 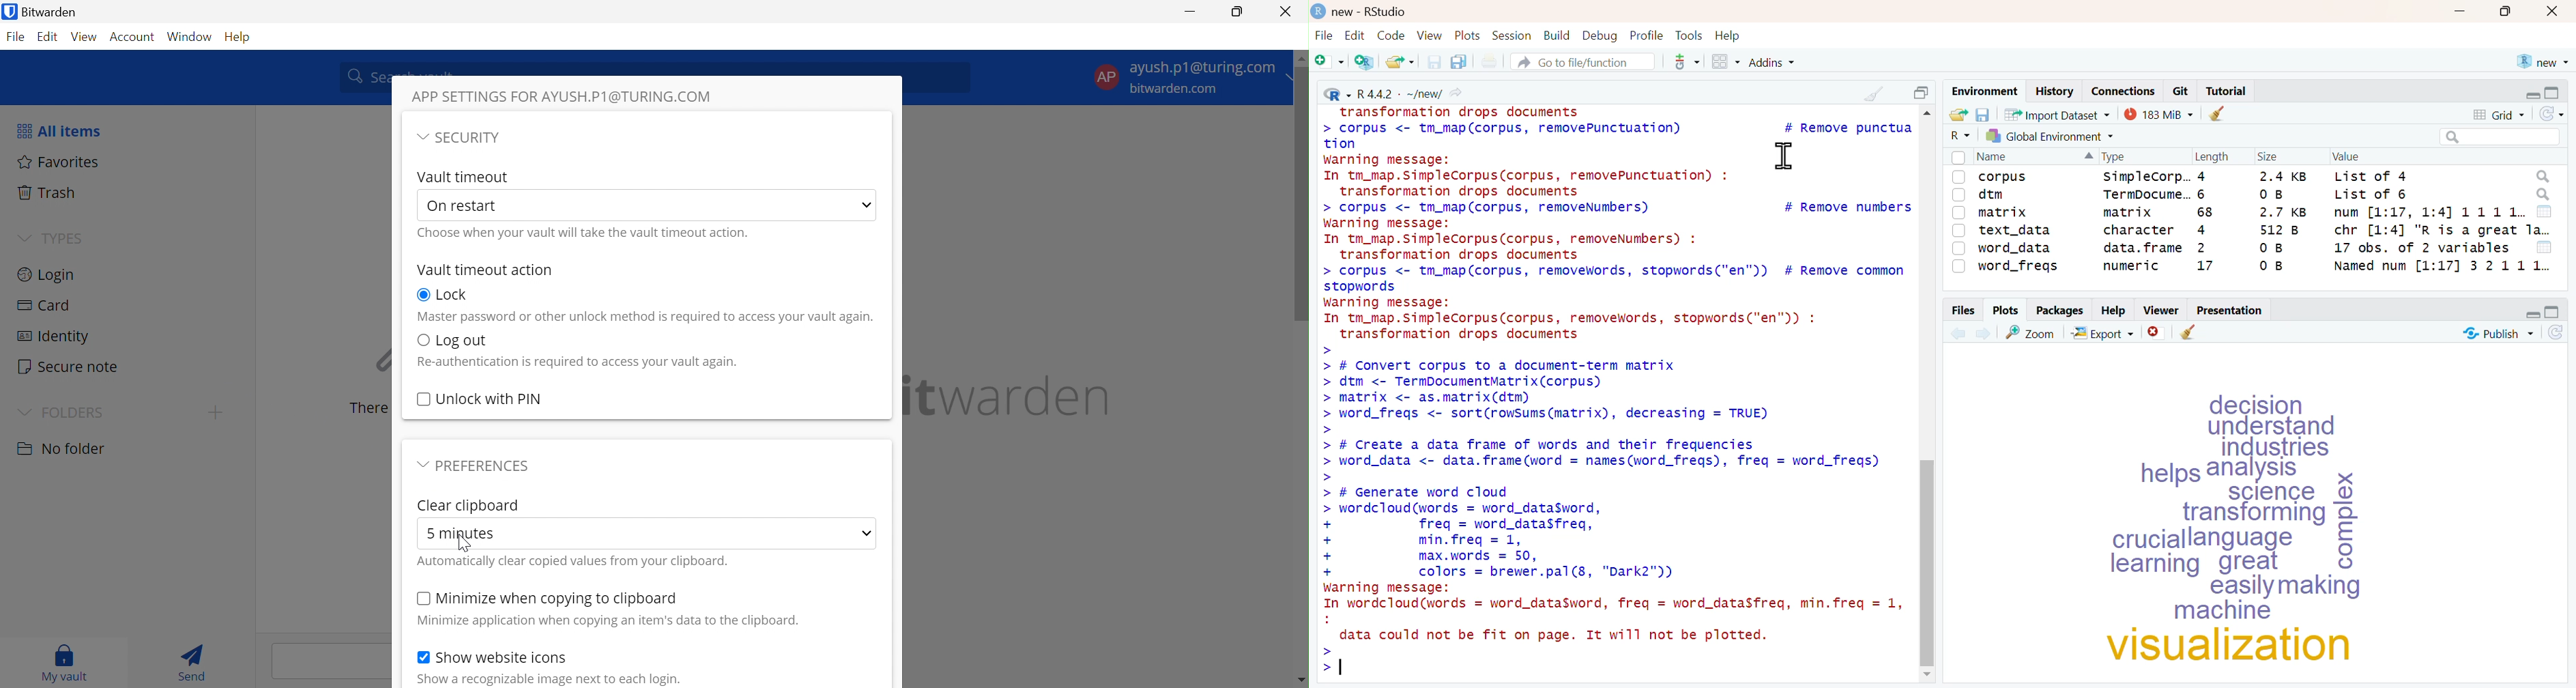 I want to click on Zoom, so click(x=2030, y=331).